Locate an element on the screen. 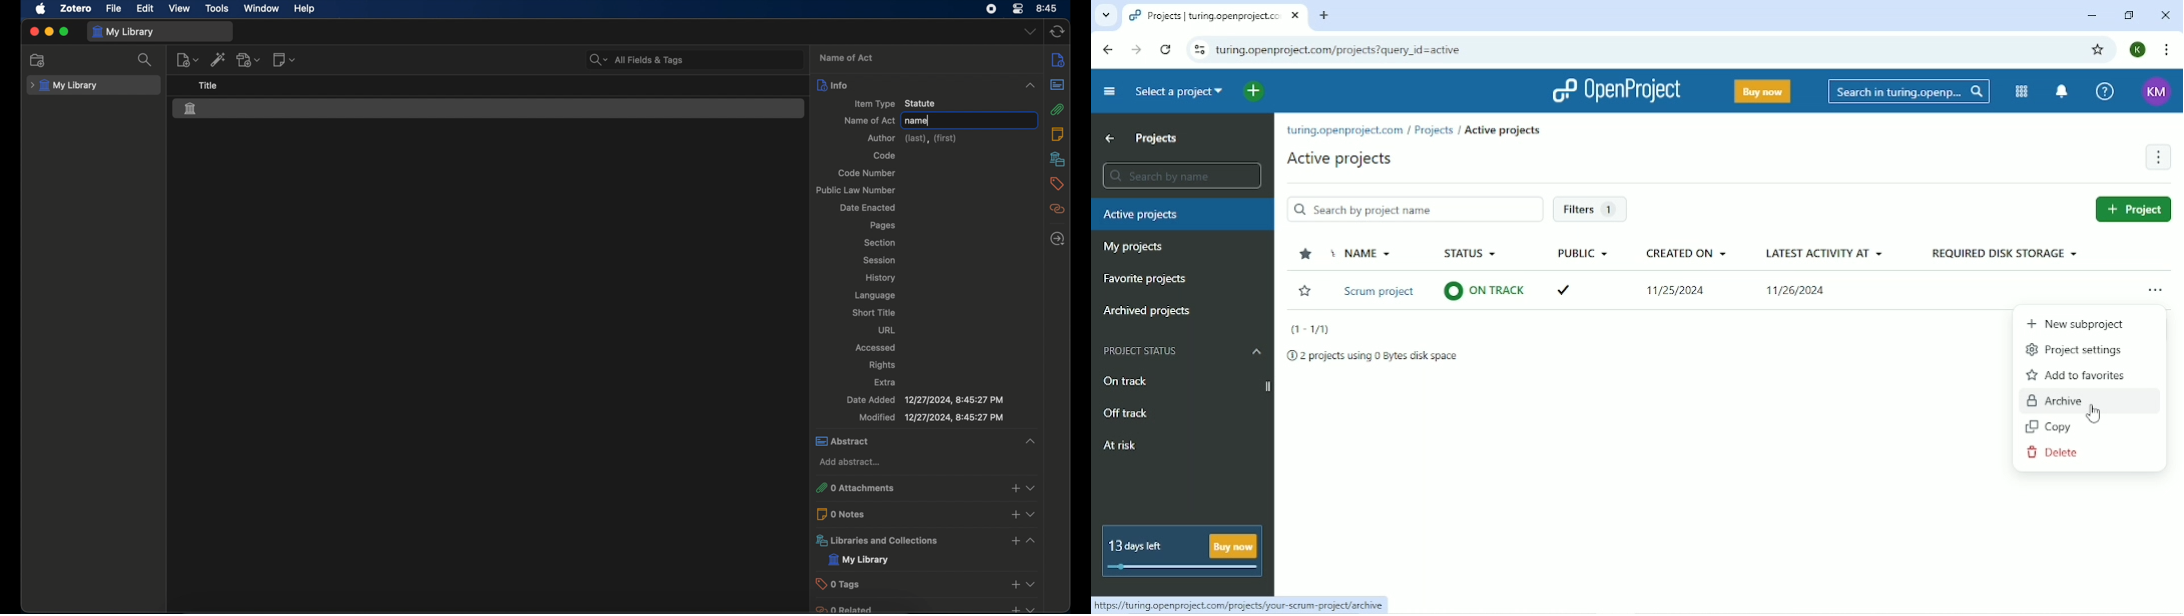 This screenshot has height=616, width=2184. 0 notes is located at coordinates (908, 514).